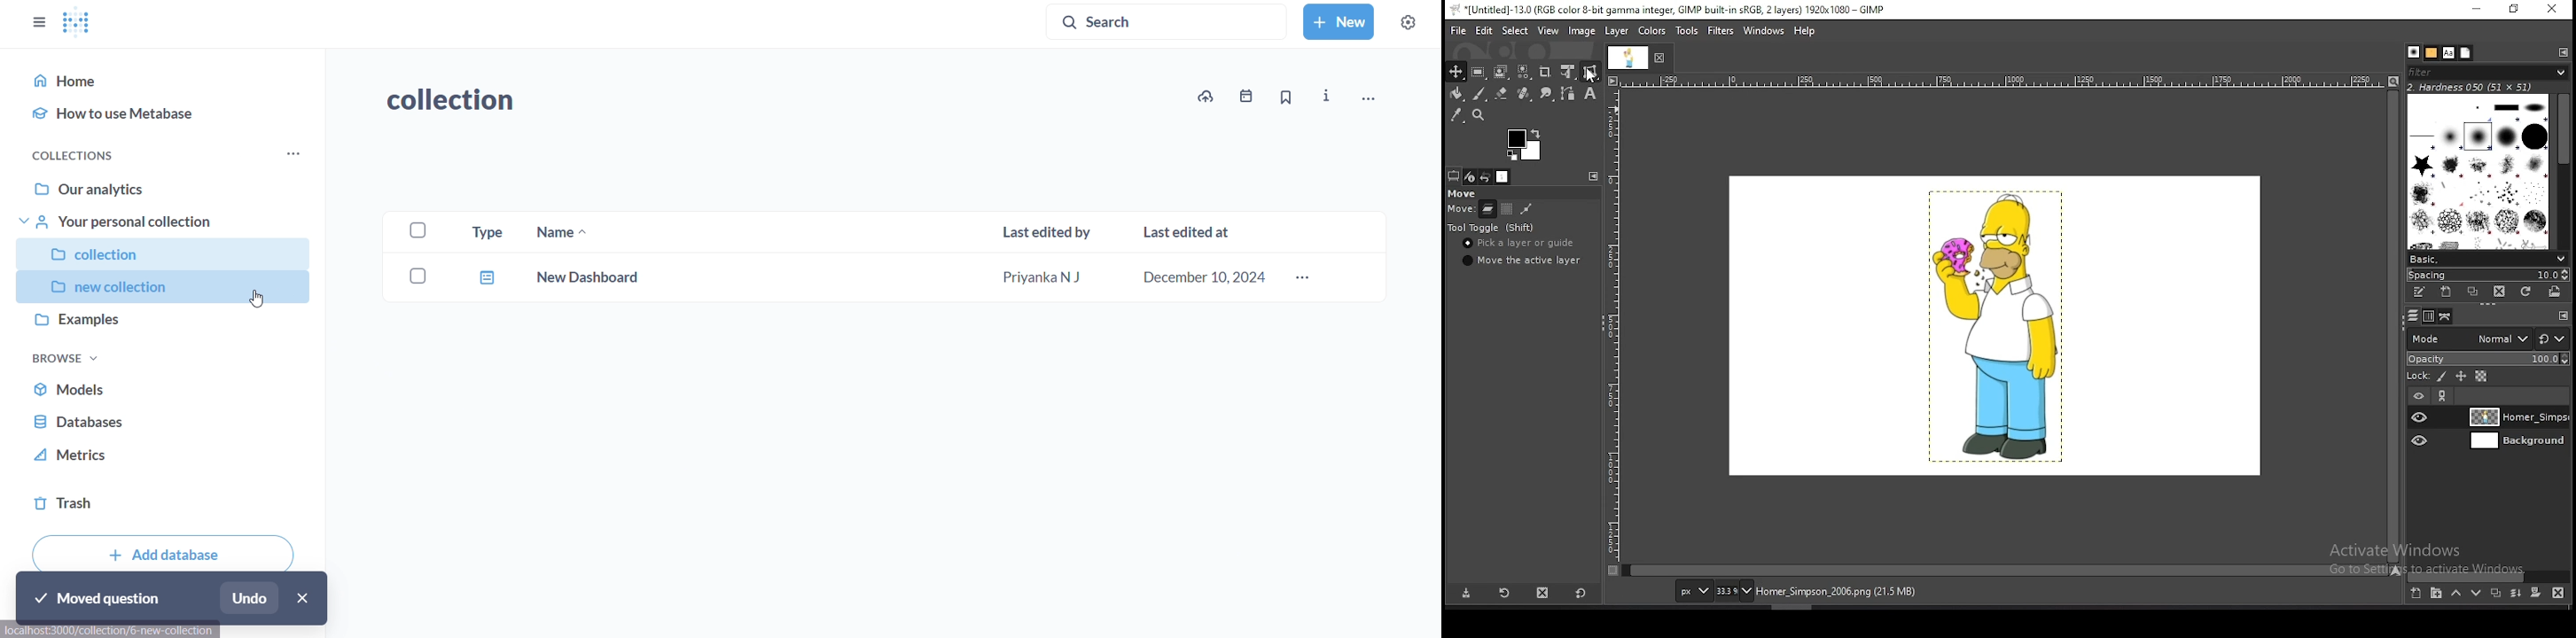 Image resolution: width=2576 pixels, height=644 pixels. I want to click on settings, so click(1407, 22).